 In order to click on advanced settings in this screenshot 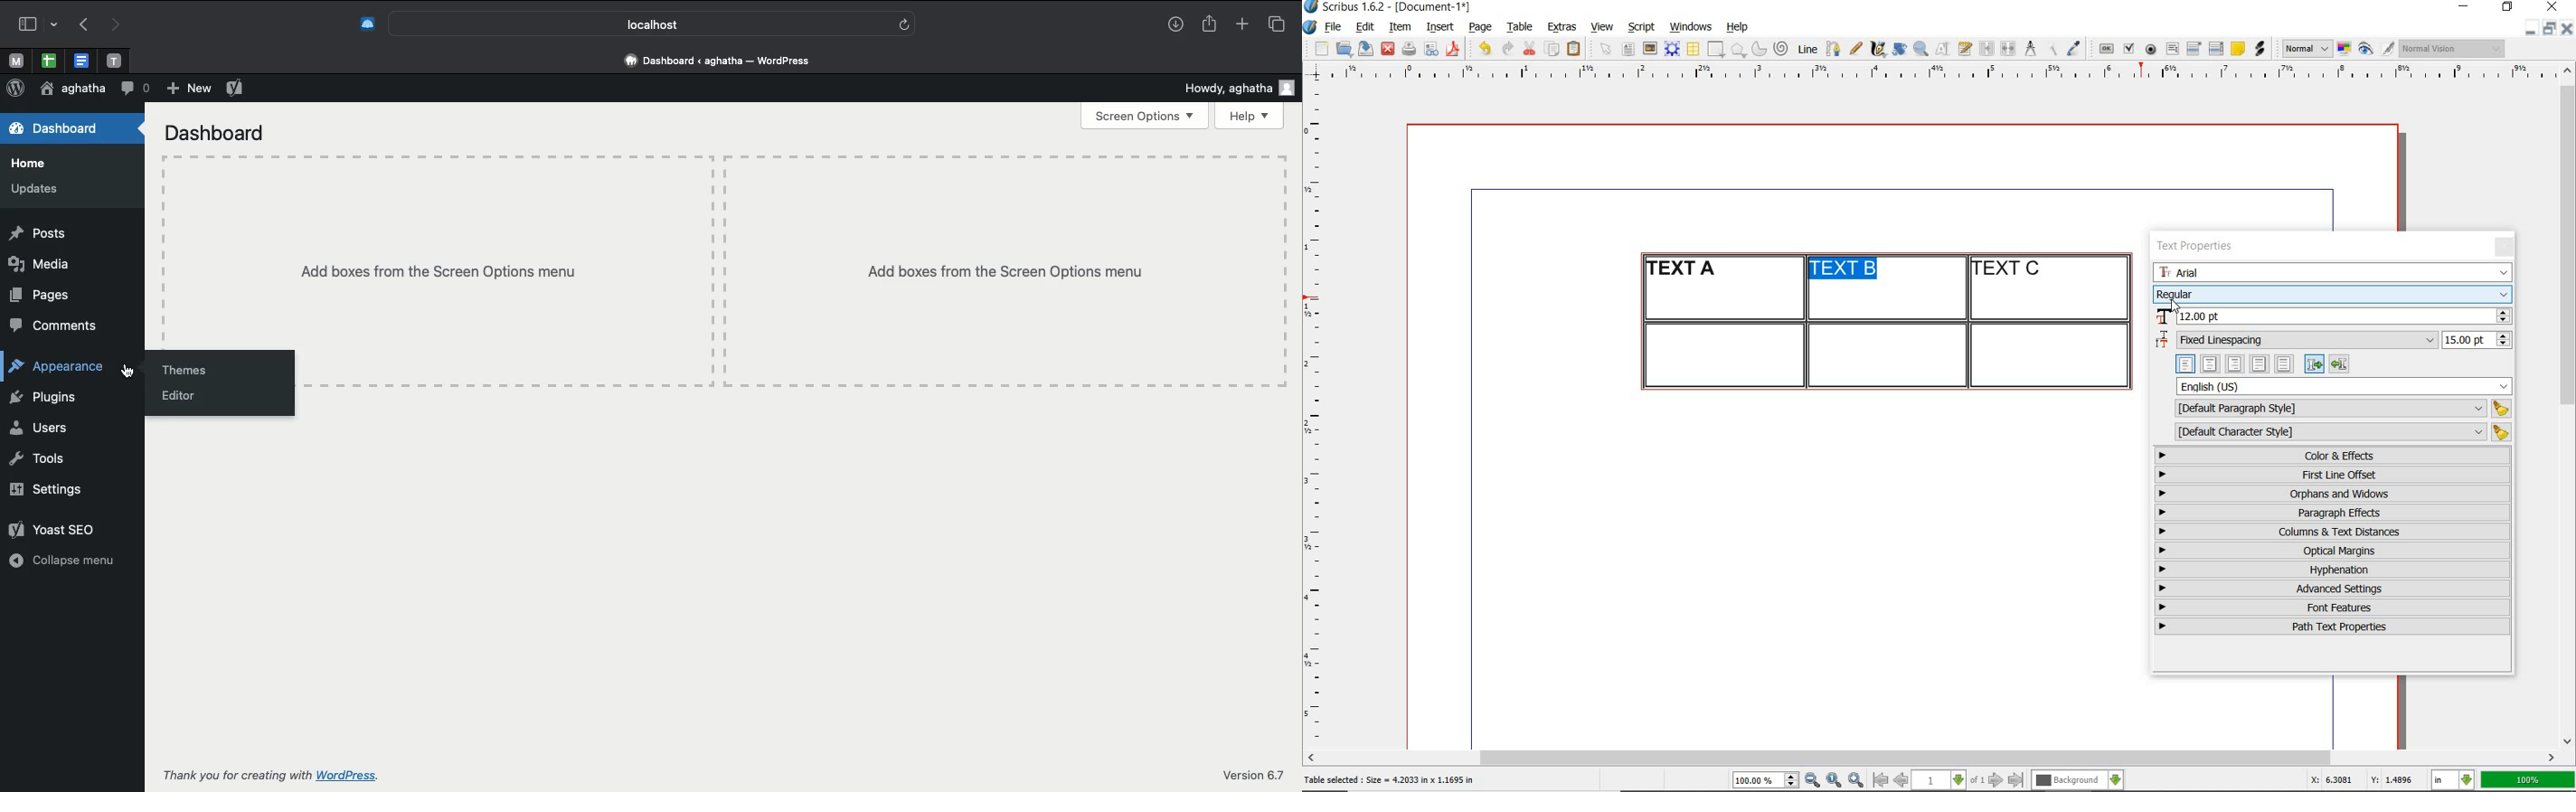, I will do `click(2332, 588)`.